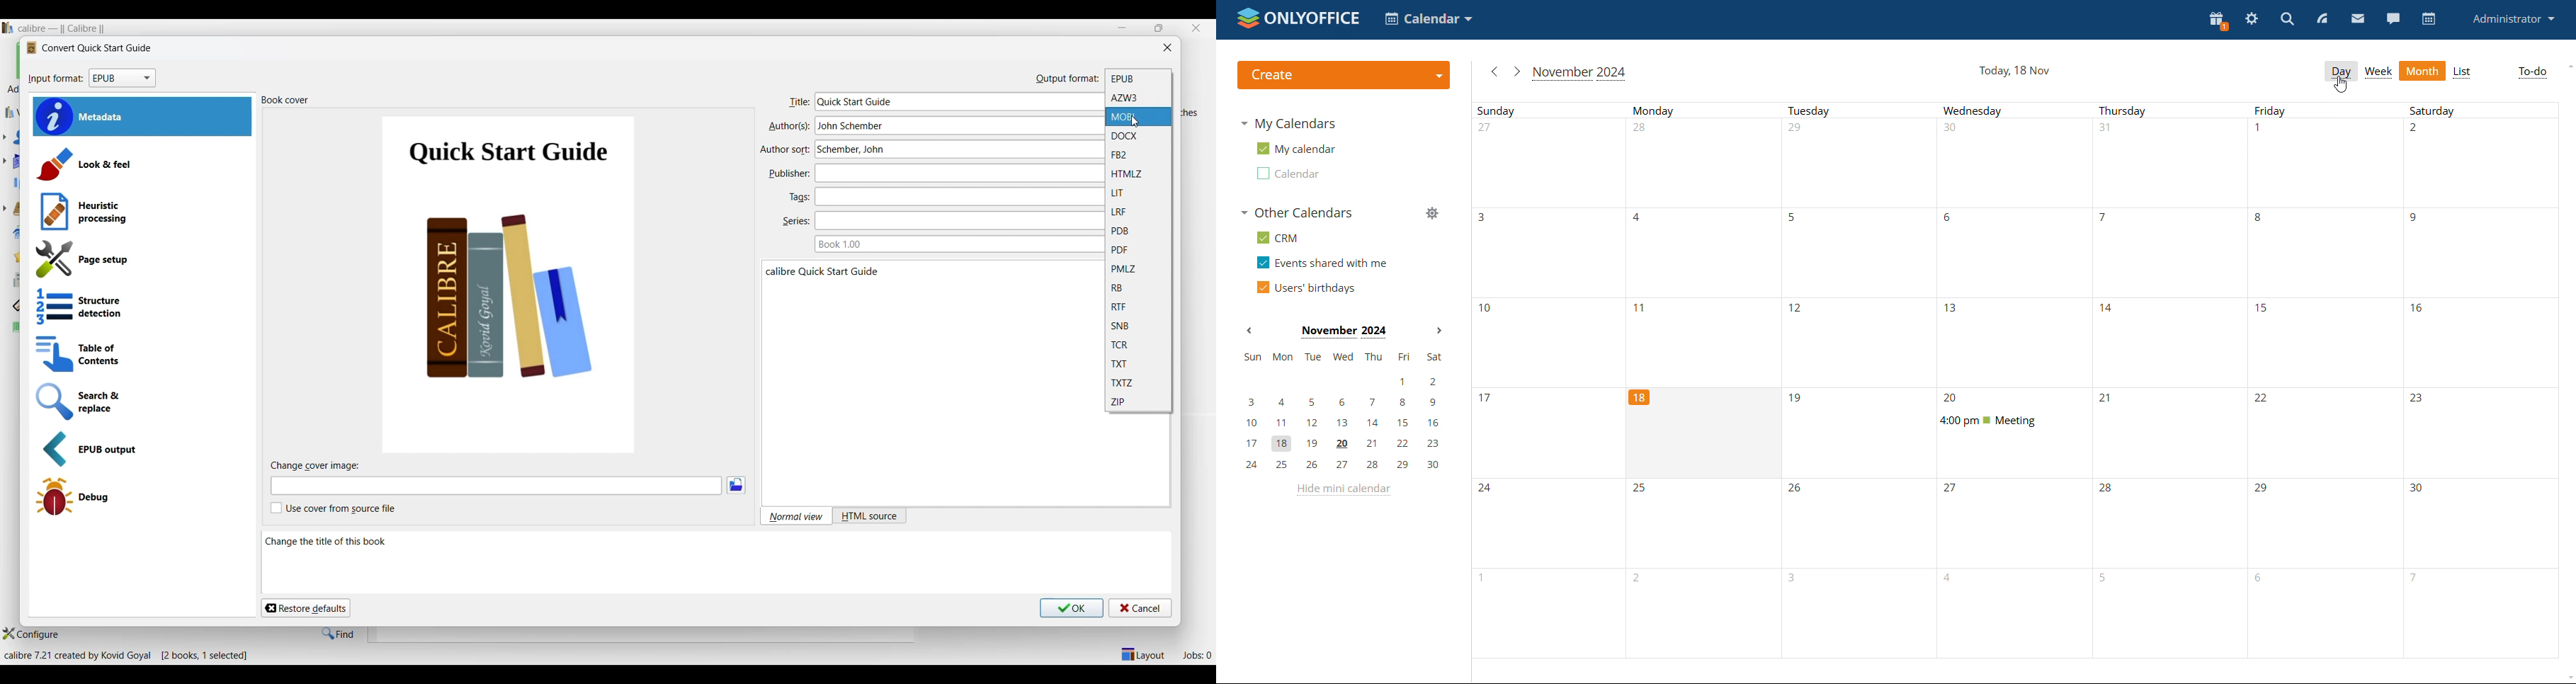 This screenshot has height=700, width=2576. Describe the element at coordinates (1343, 331) in the screenshot. I see `month on display` at that location.